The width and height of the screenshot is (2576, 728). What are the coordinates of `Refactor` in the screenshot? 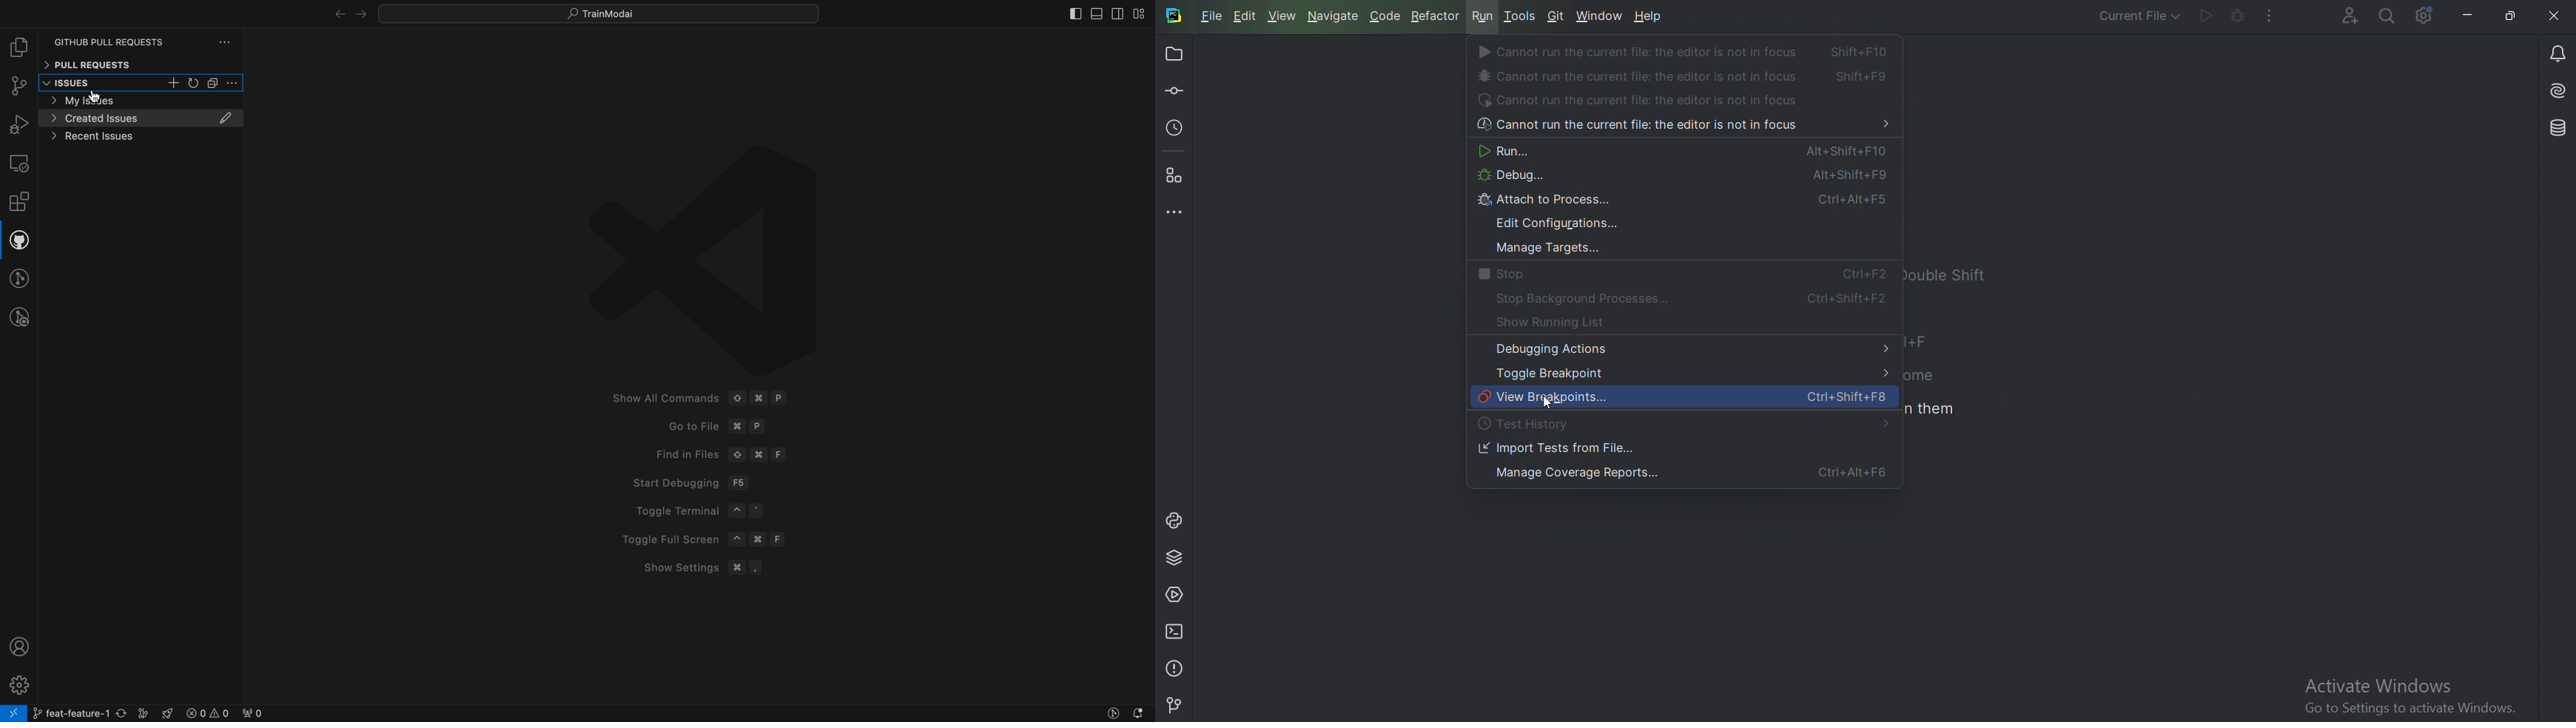 It's located at (1436, 17).